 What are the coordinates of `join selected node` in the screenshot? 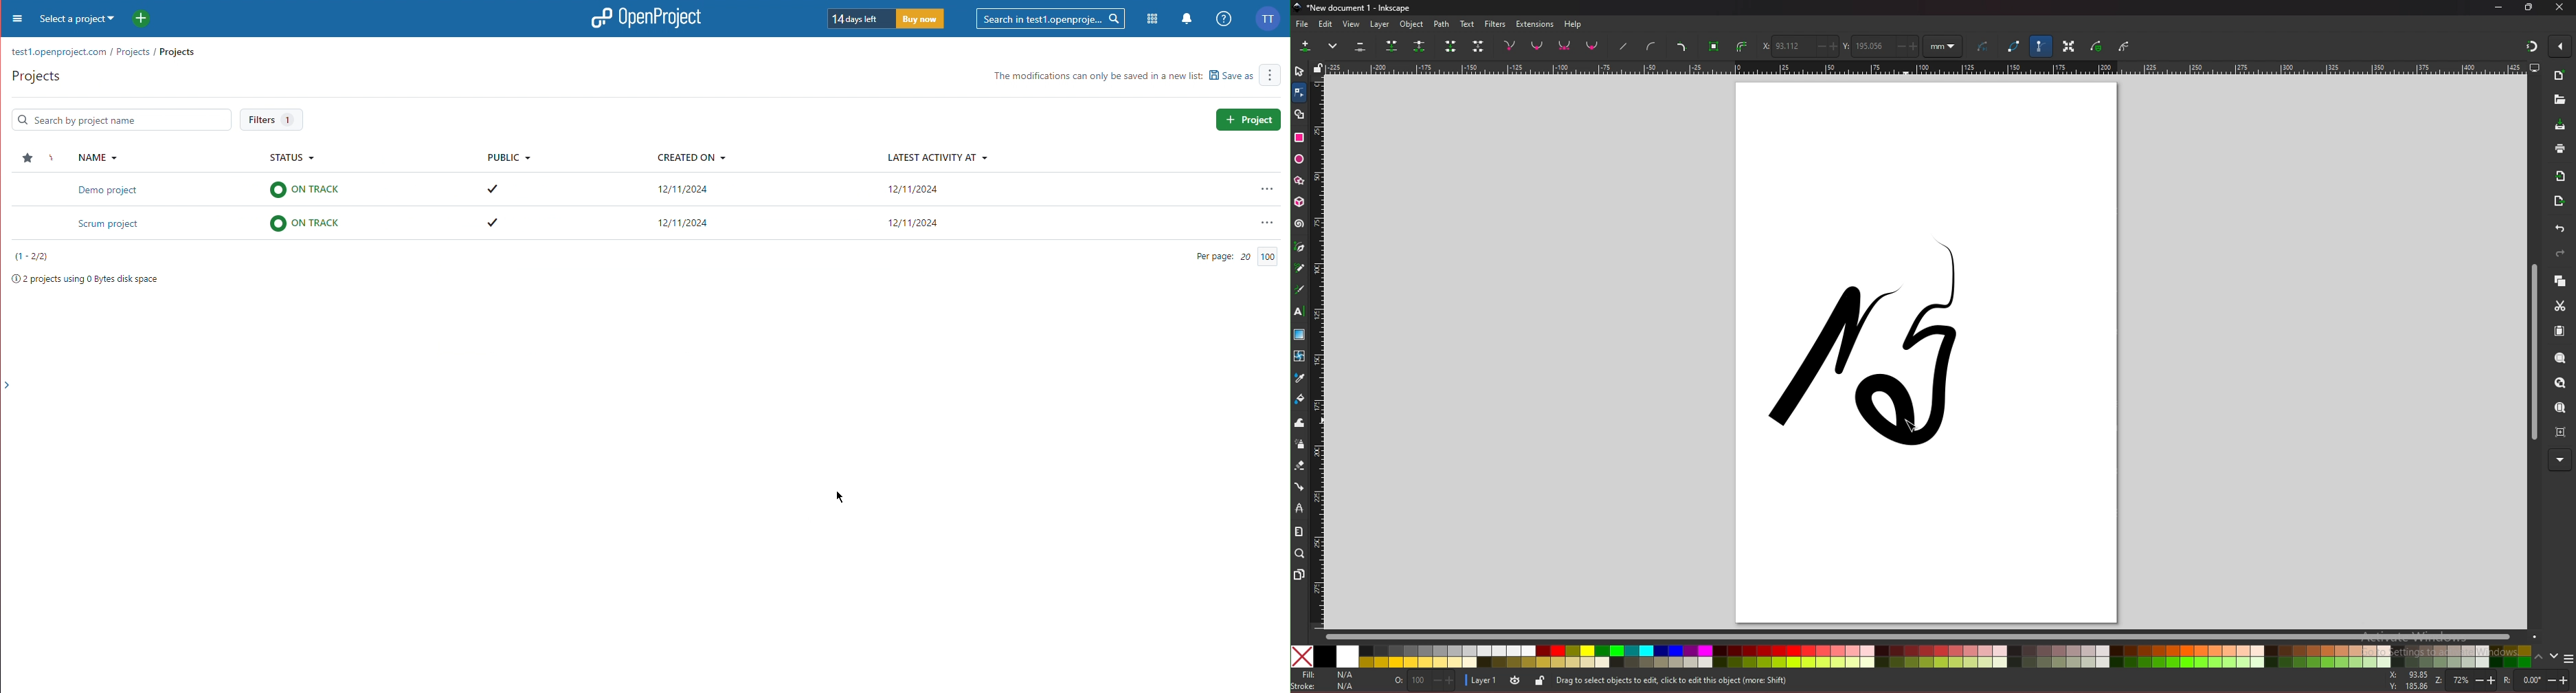 It's located at (1391, 46).